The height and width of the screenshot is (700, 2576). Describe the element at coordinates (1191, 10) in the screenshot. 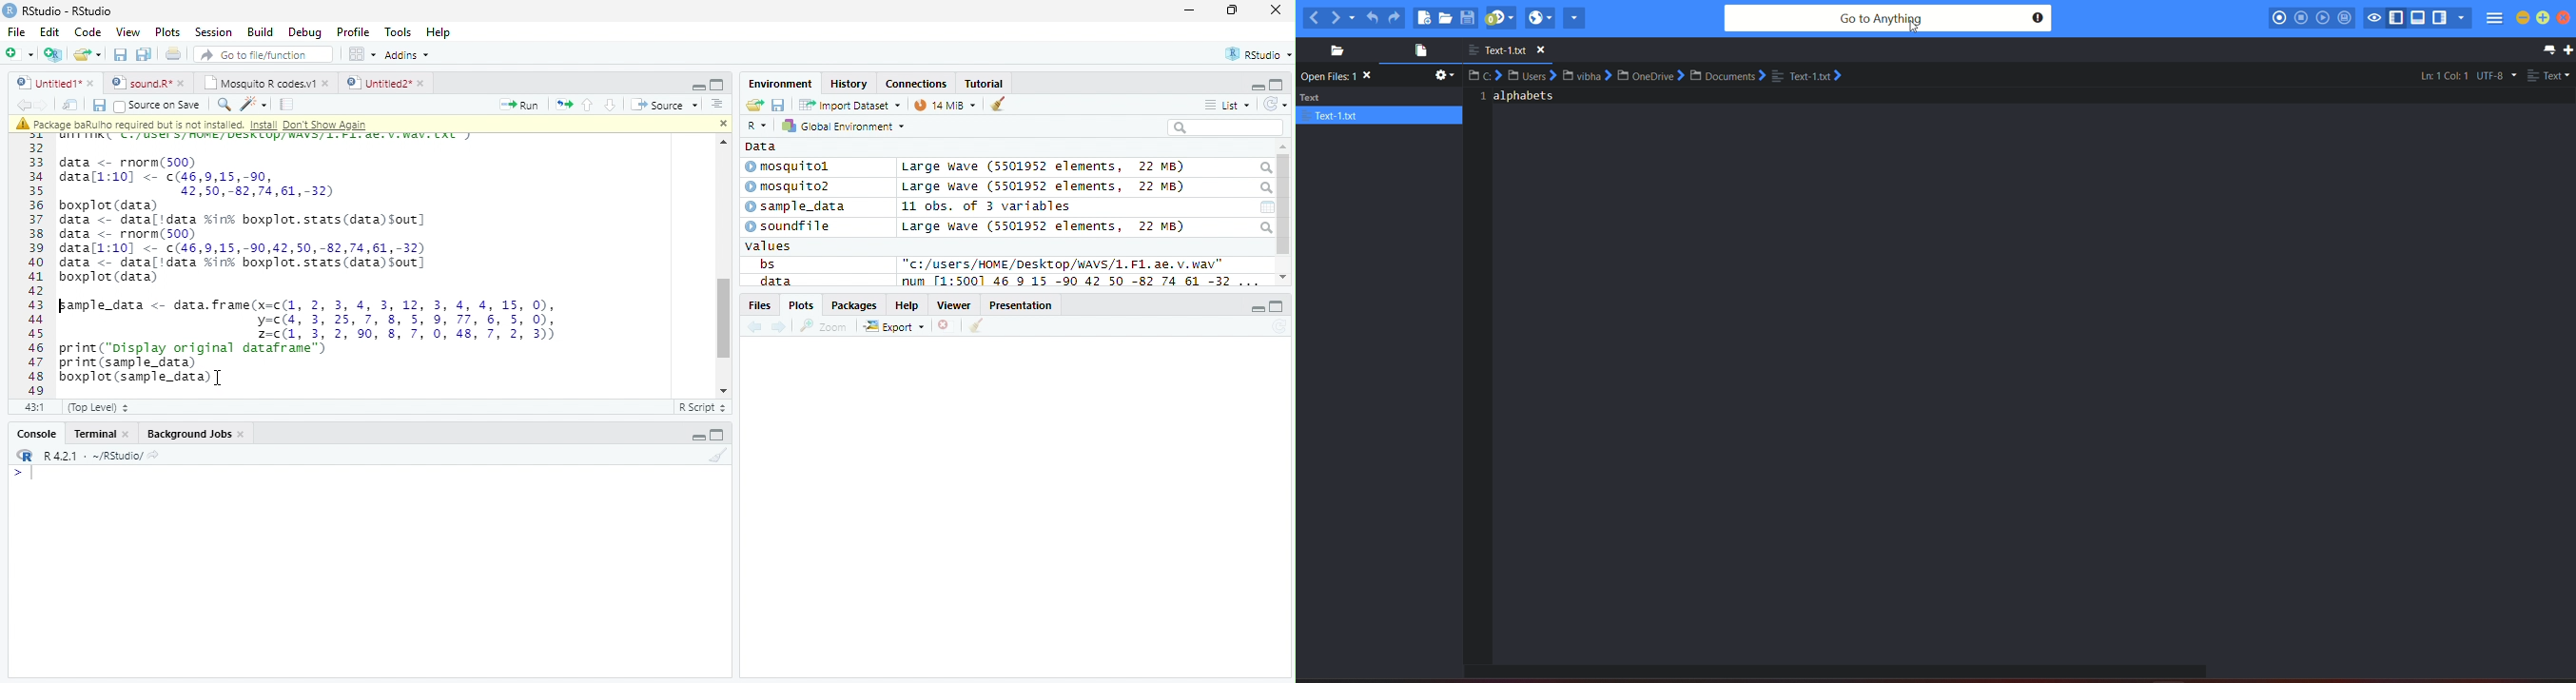

I see `minimize` at that location.